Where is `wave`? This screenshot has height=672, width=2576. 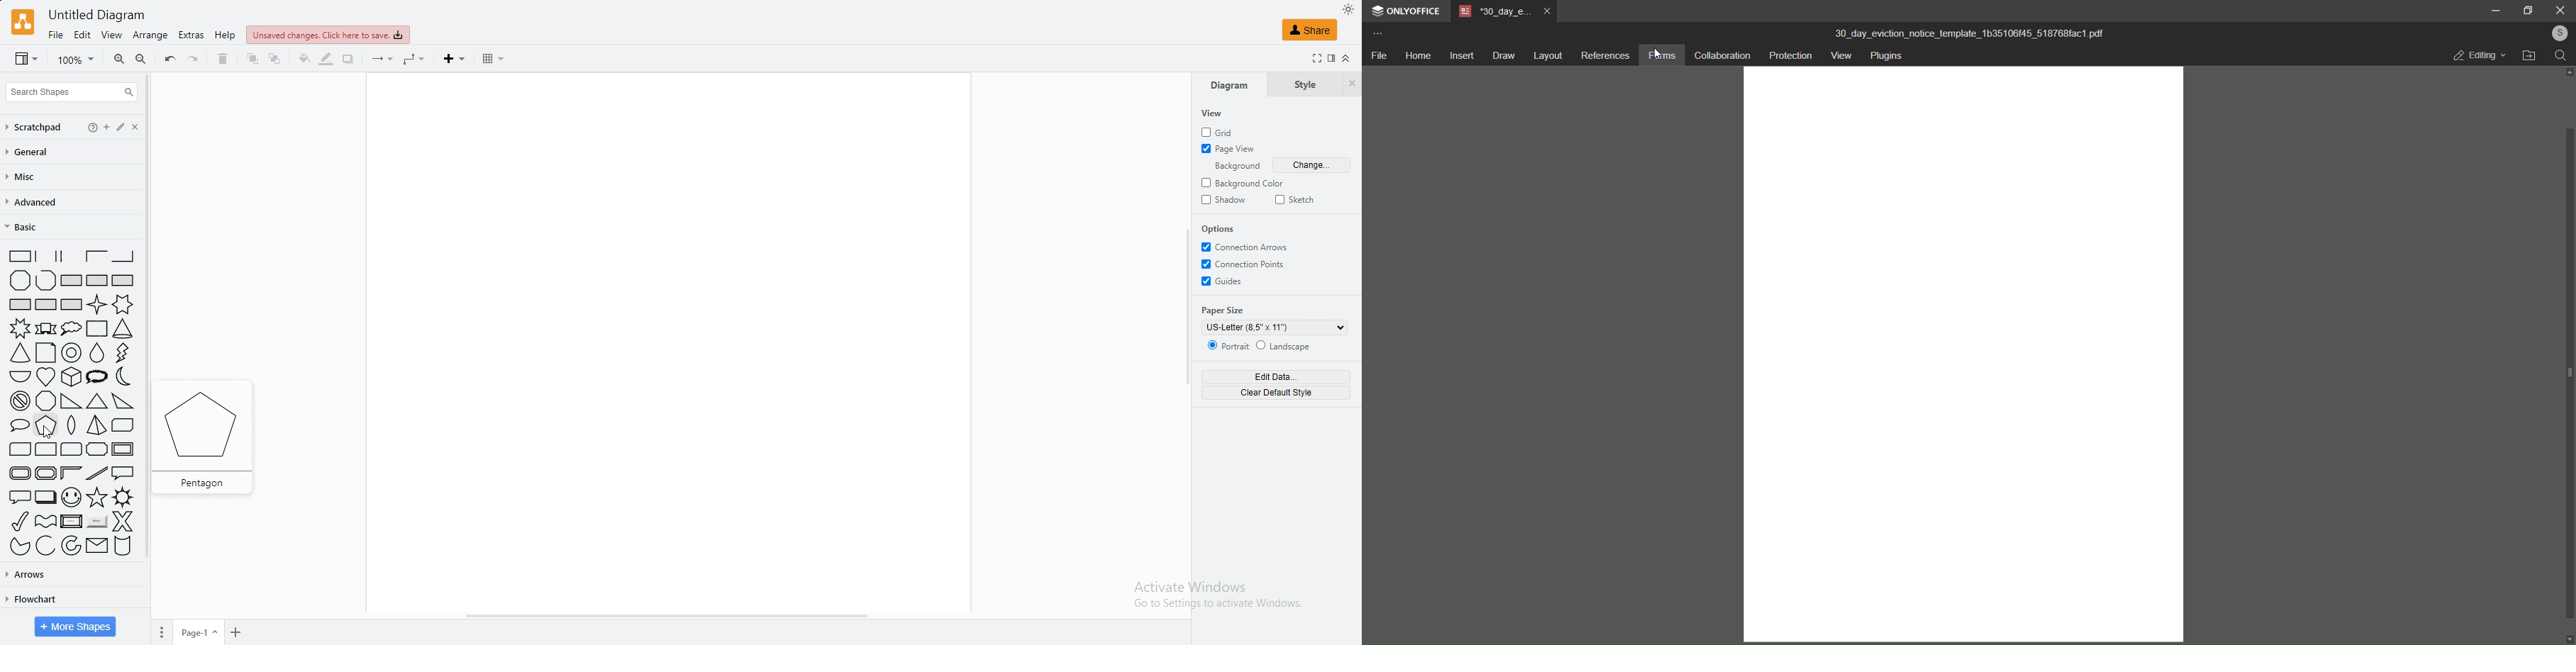 wave is located at coordinates (46, 520).